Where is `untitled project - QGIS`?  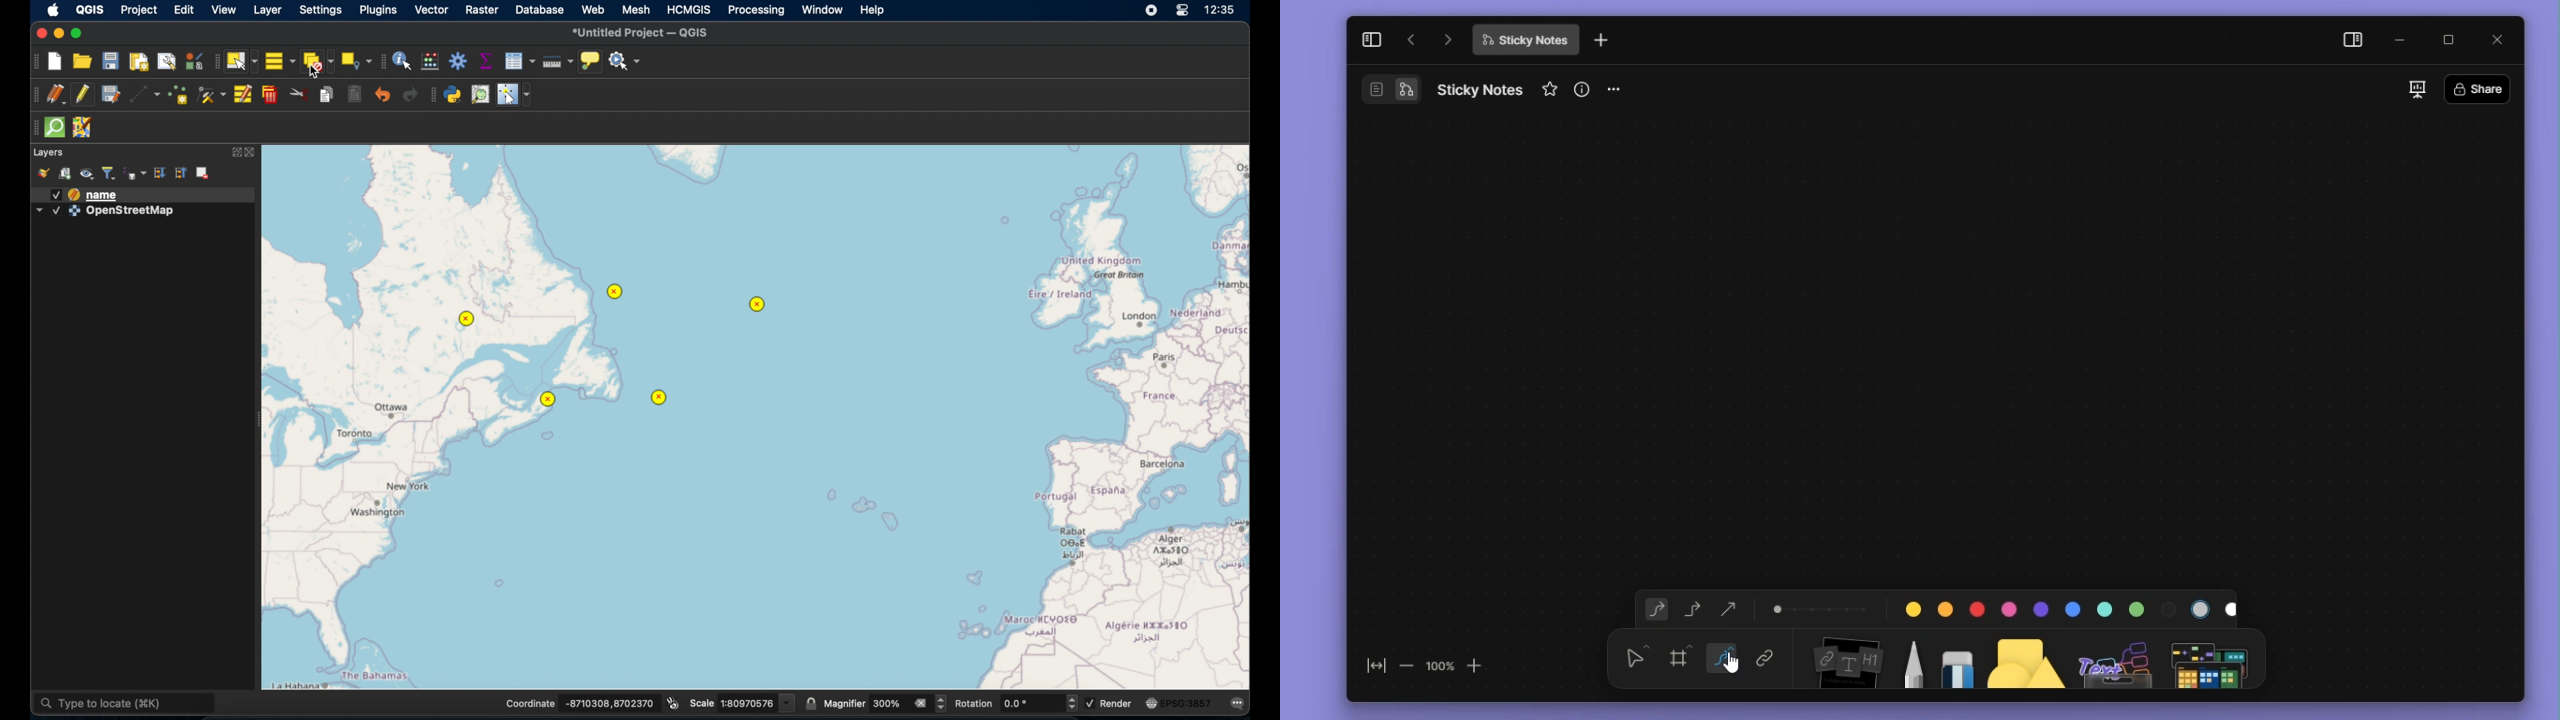 untitled project - QGIS is located at coordinates (644, 32).